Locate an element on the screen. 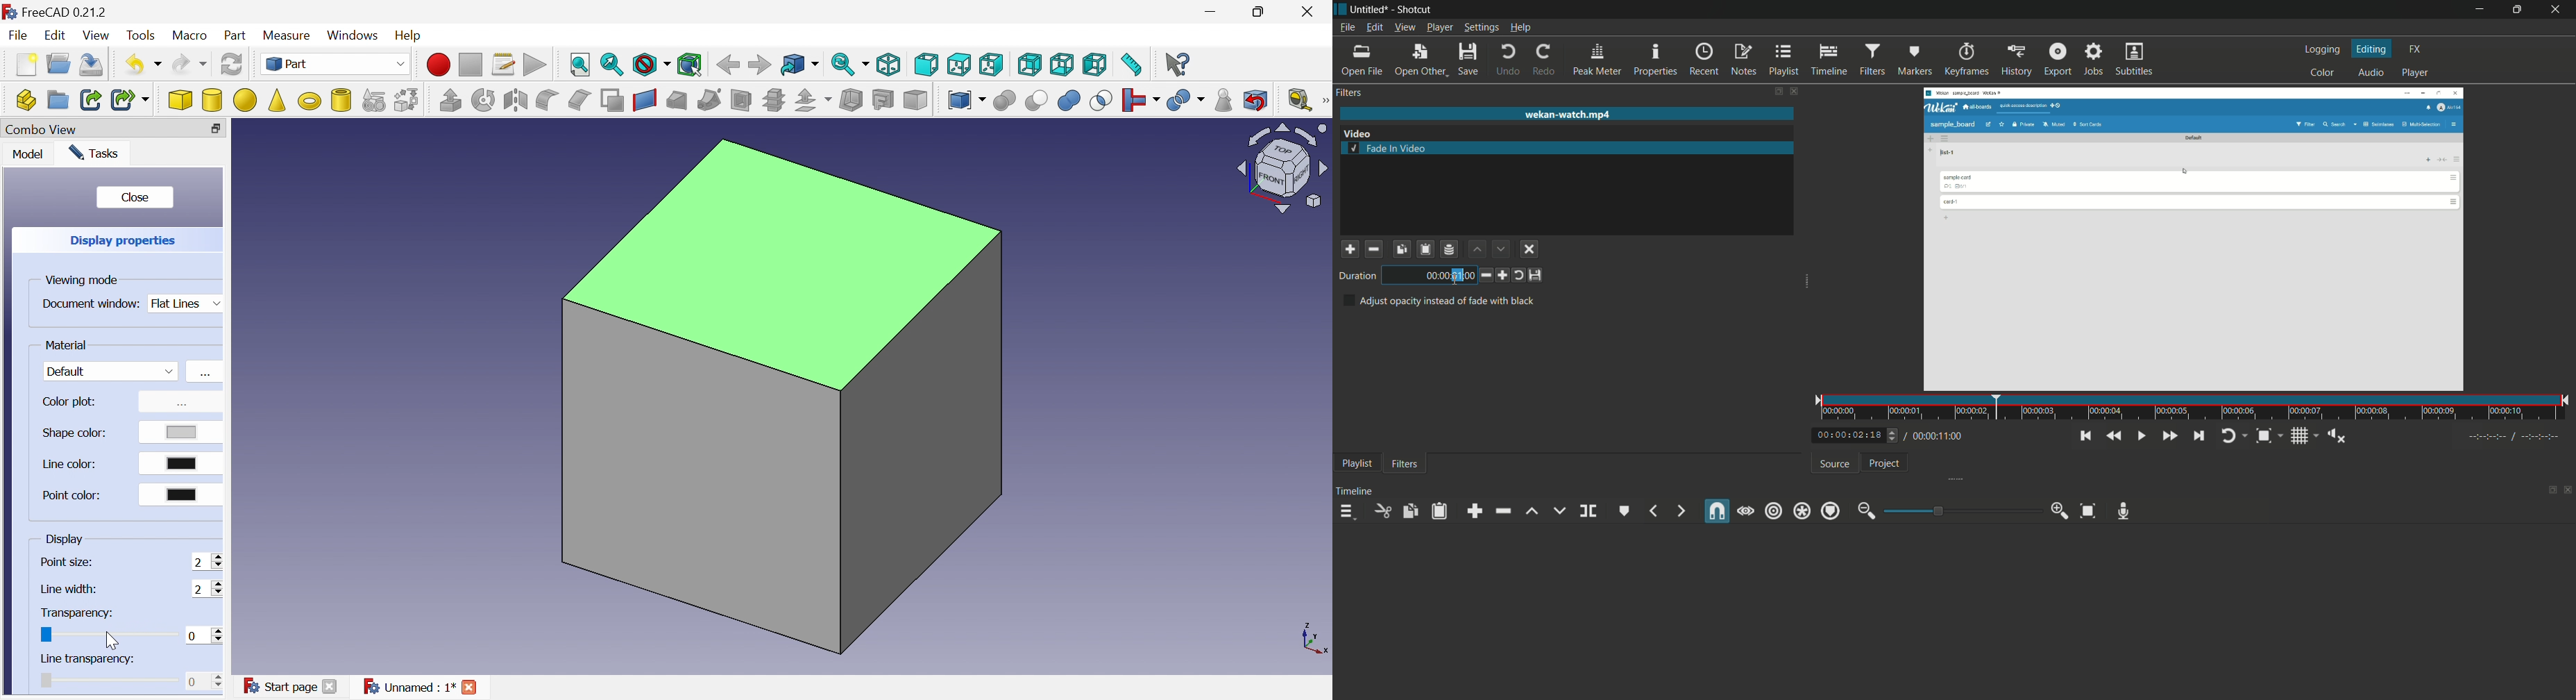 The image size is (2576, 700). Select color is located at coordinates (183, 494).